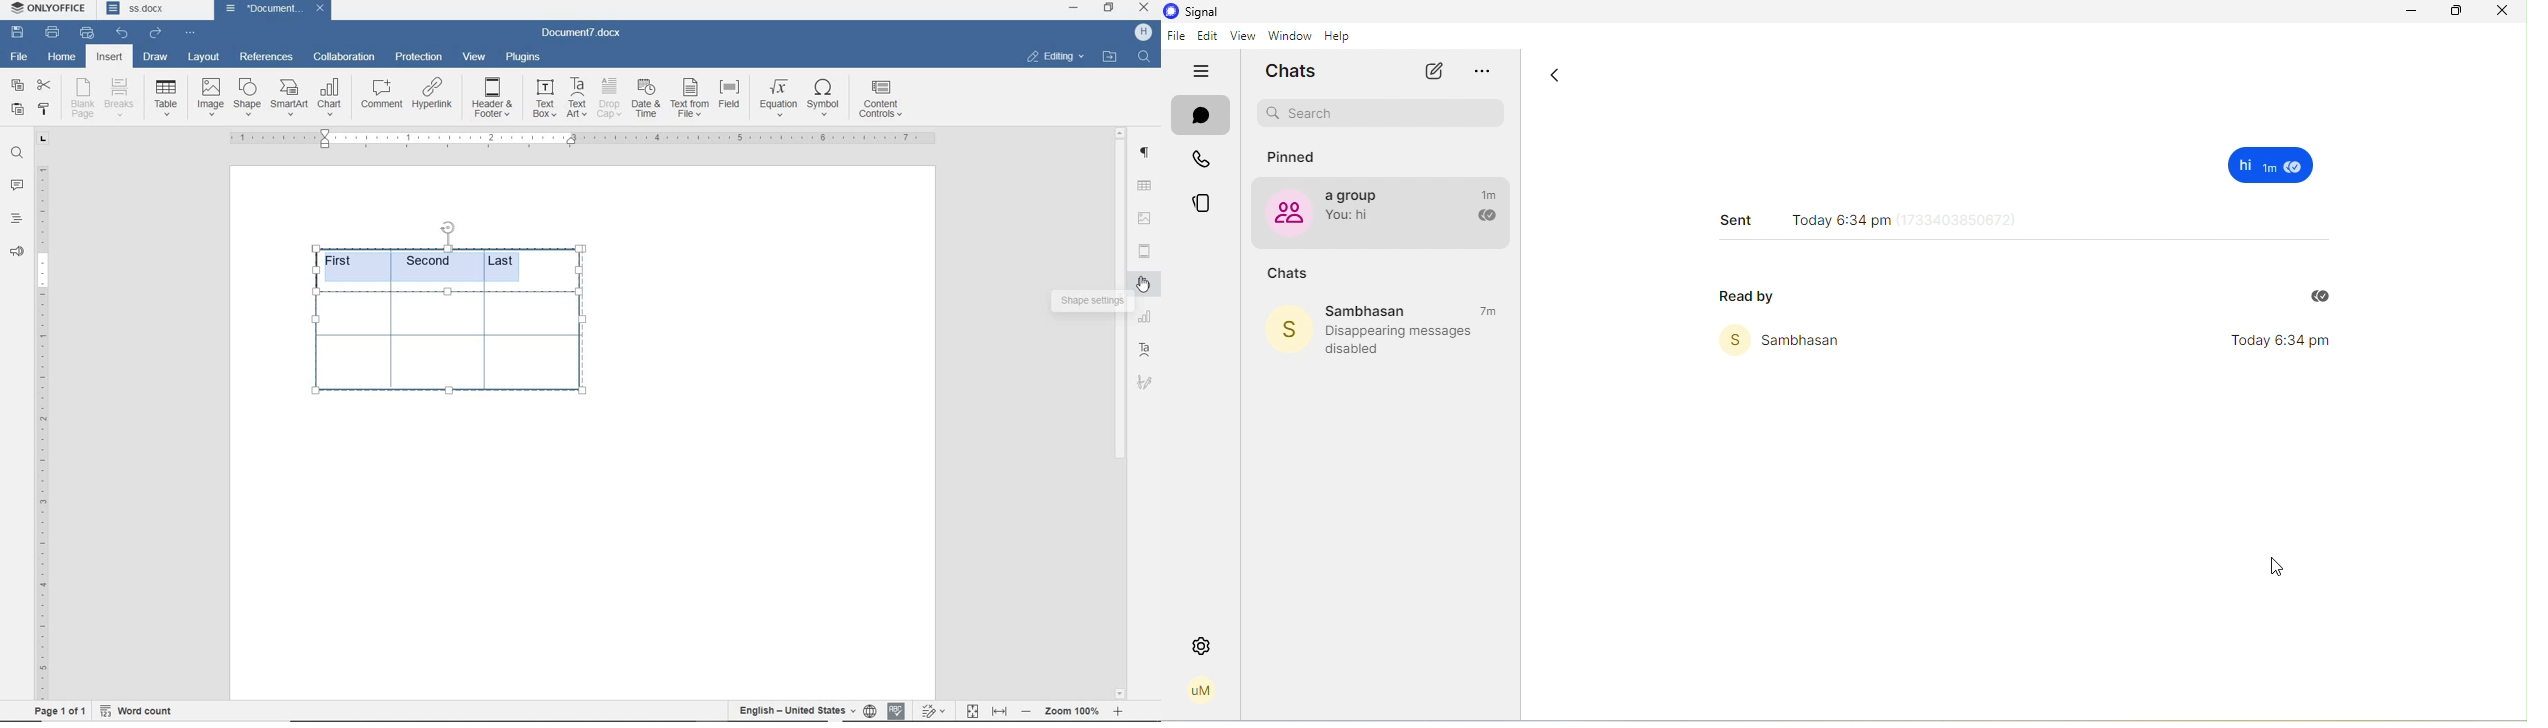 Image resolution: width=2548 pixels, height=728 pixels. I want to click on shape, so click(248, 97).